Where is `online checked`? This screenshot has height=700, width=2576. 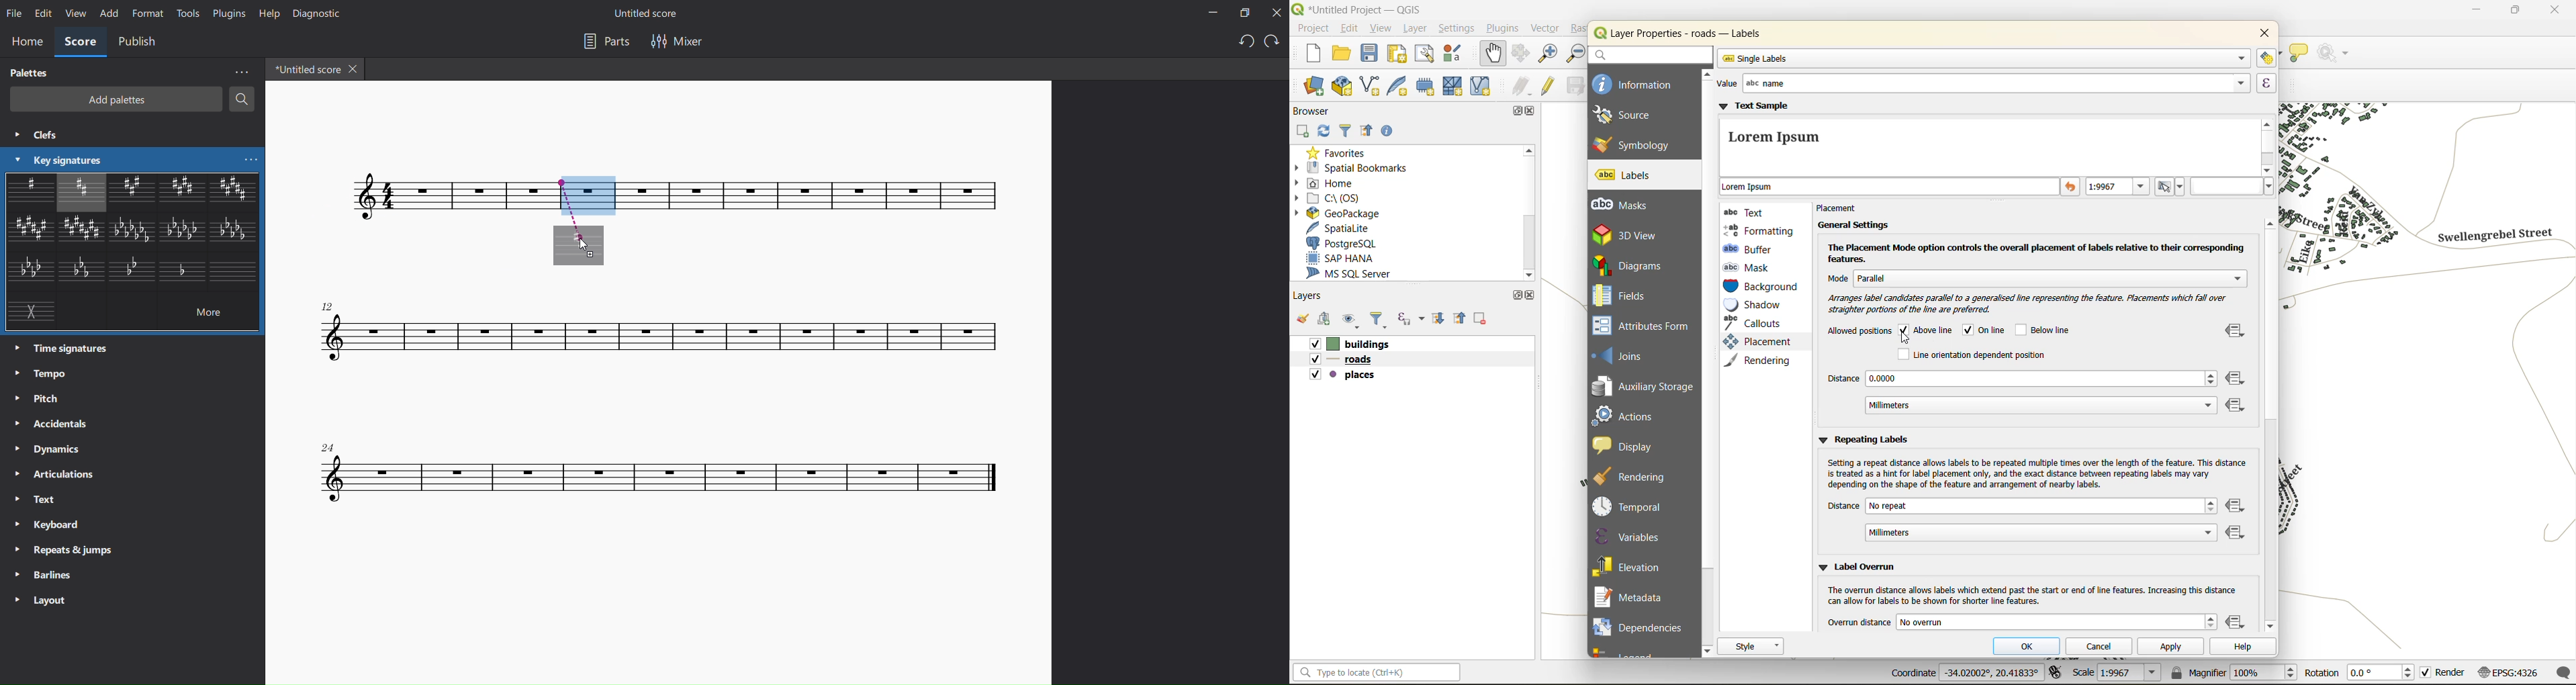
online checked is located at coordinates (1989, 330).